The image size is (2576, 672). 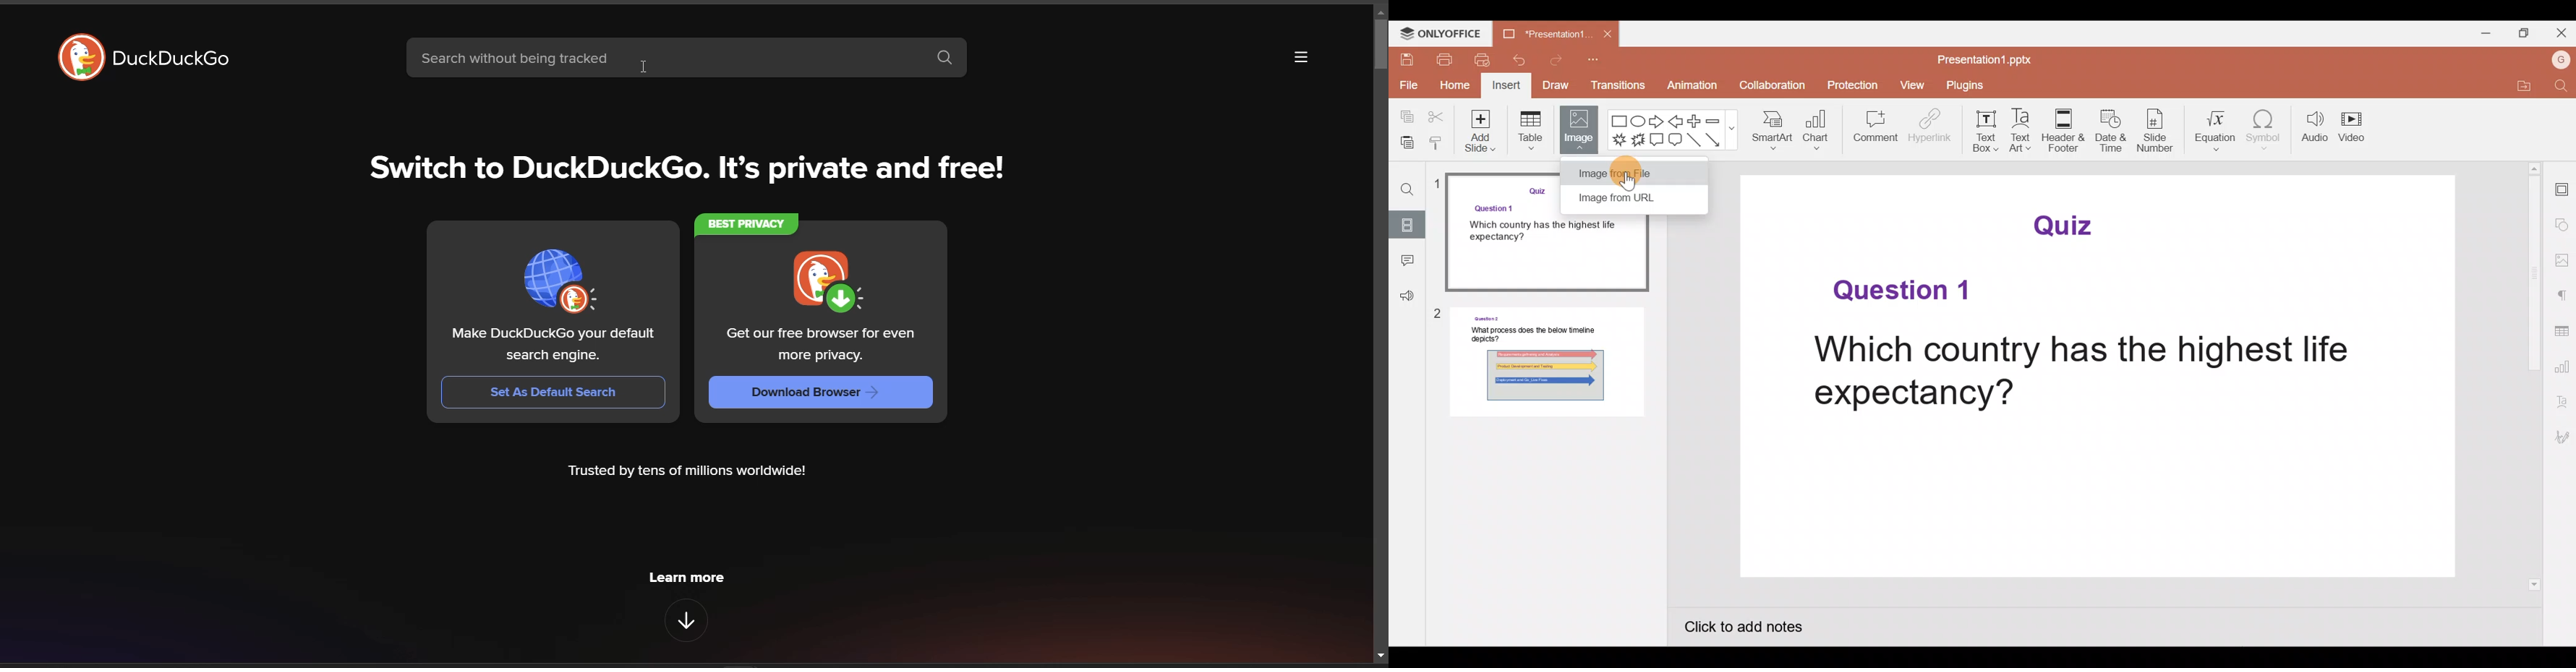 I want to click on Best privacy, so click(x=751, y=222).